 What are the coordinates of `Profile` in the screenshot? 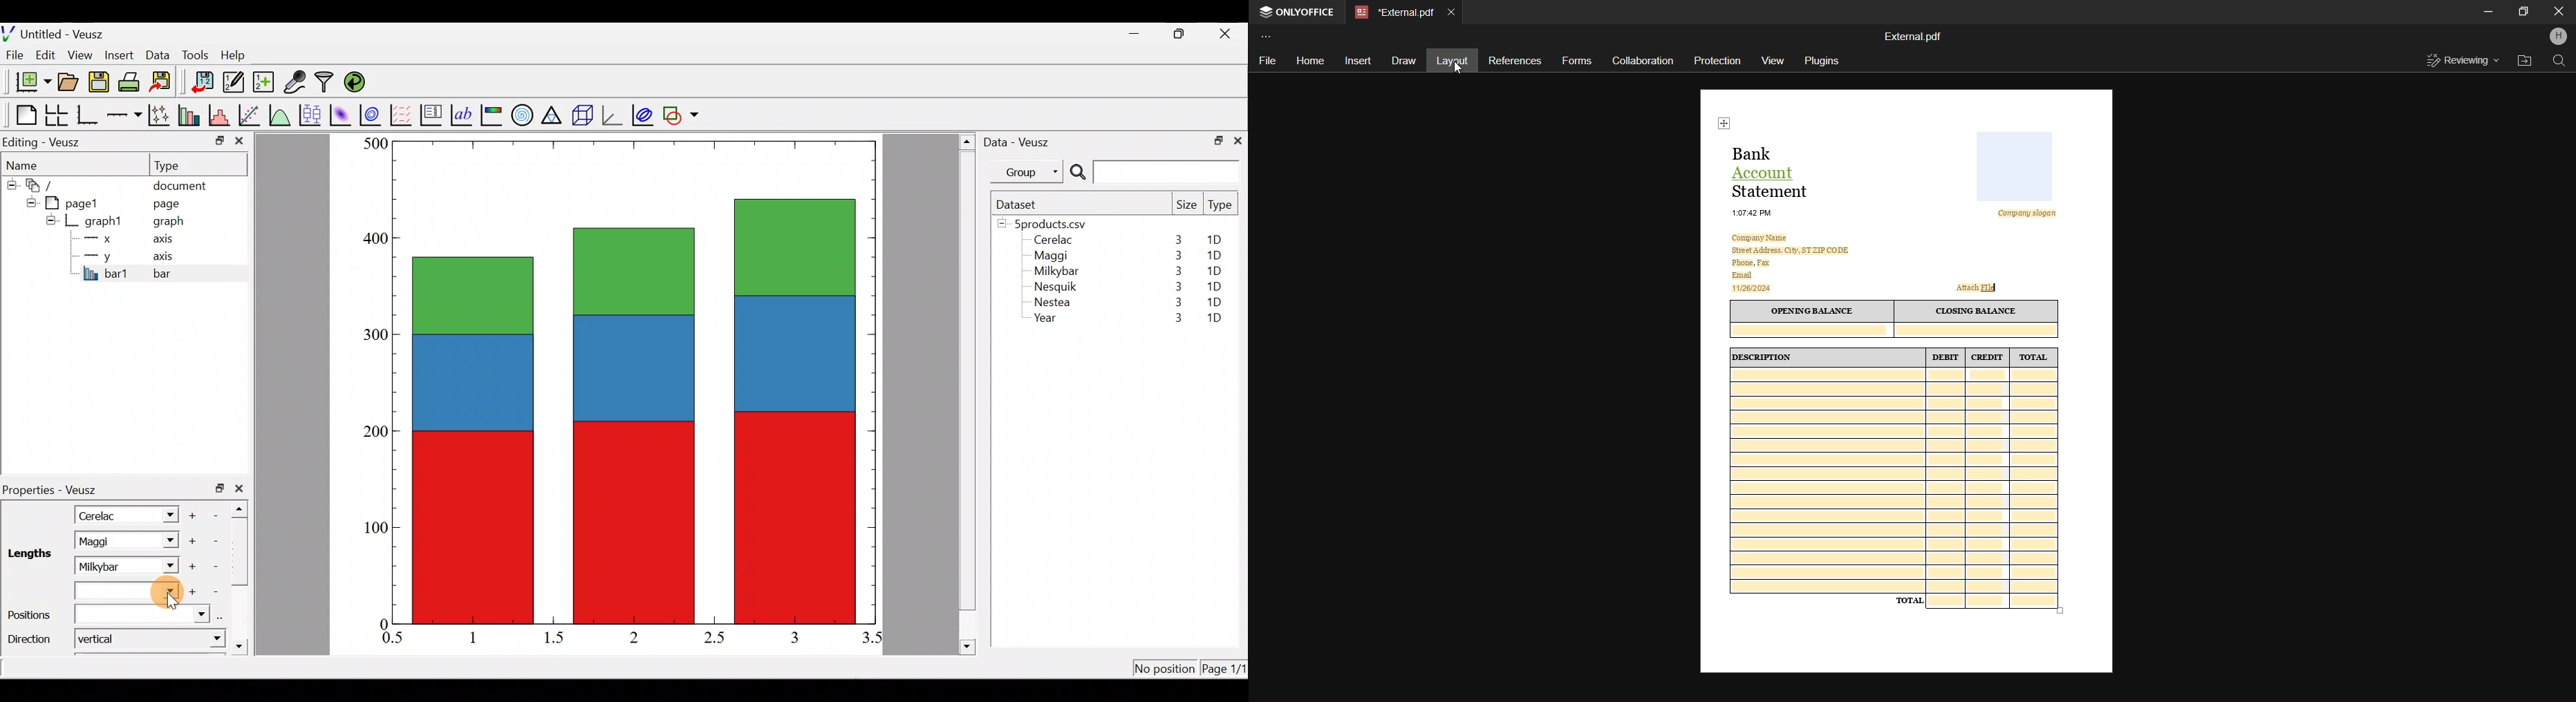 It's located at (2556, 38).